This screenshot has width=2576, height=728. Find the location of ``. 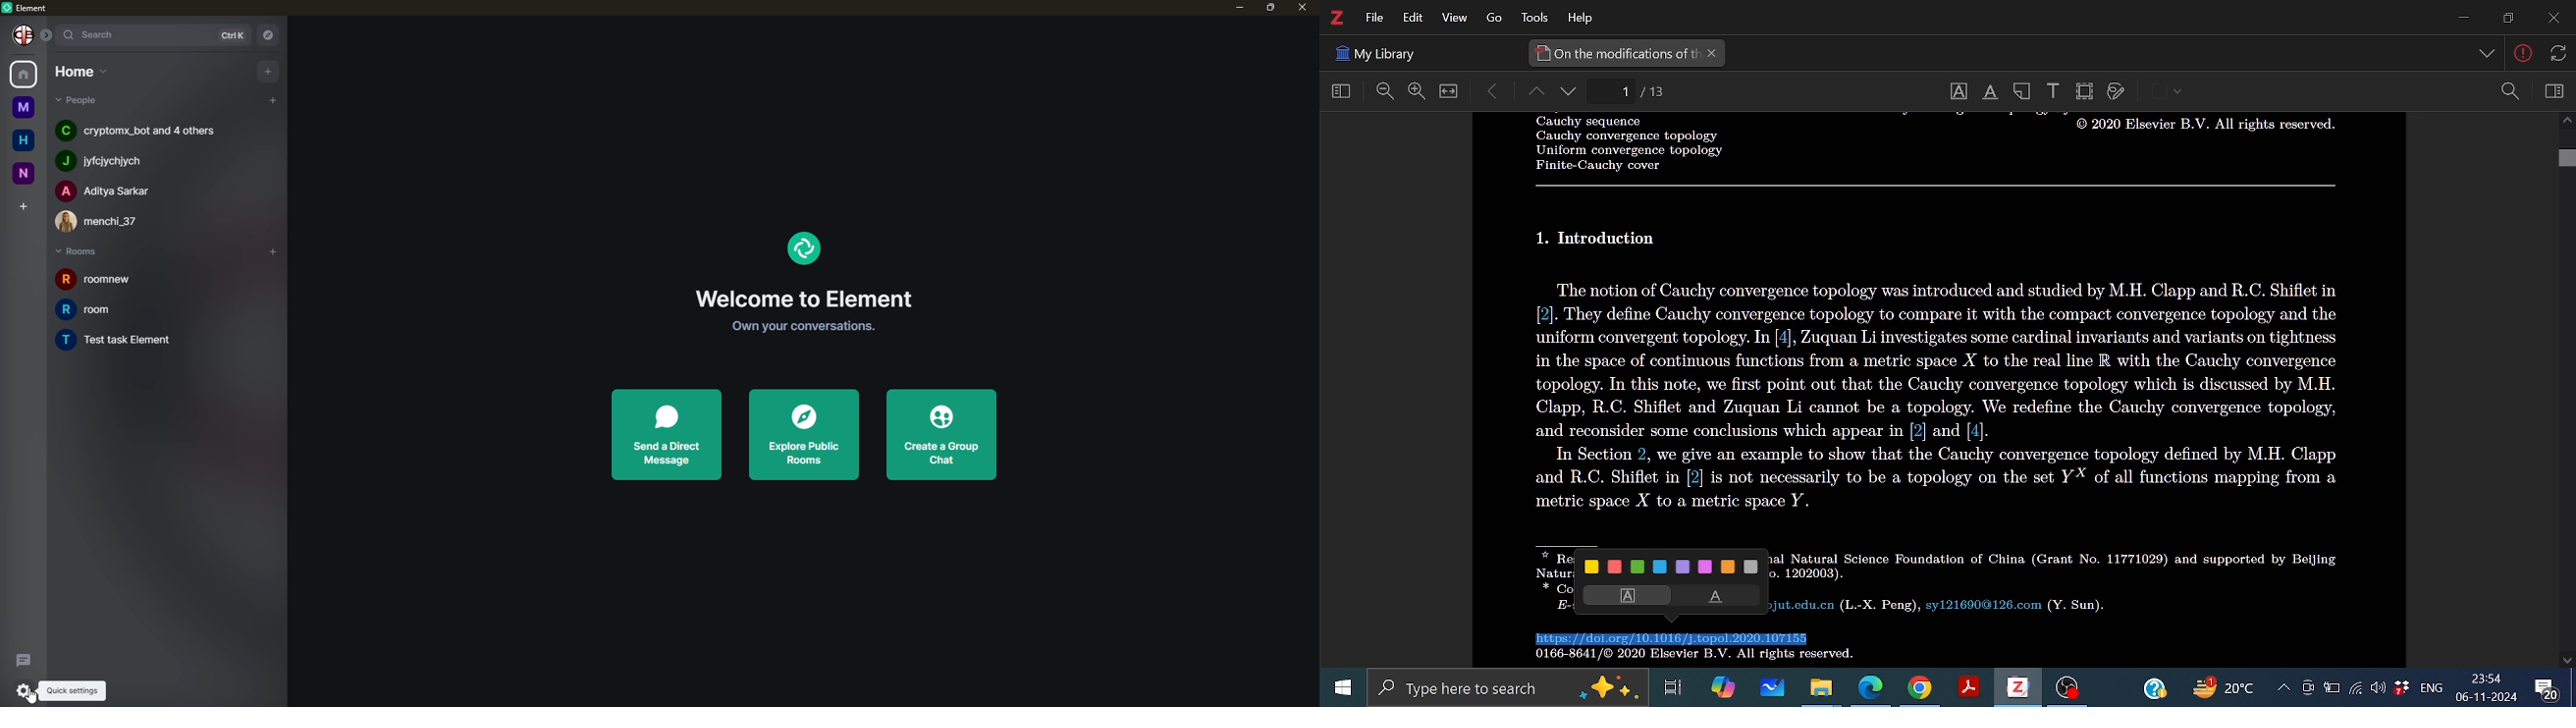

 is located at coordinates (2059, 581).